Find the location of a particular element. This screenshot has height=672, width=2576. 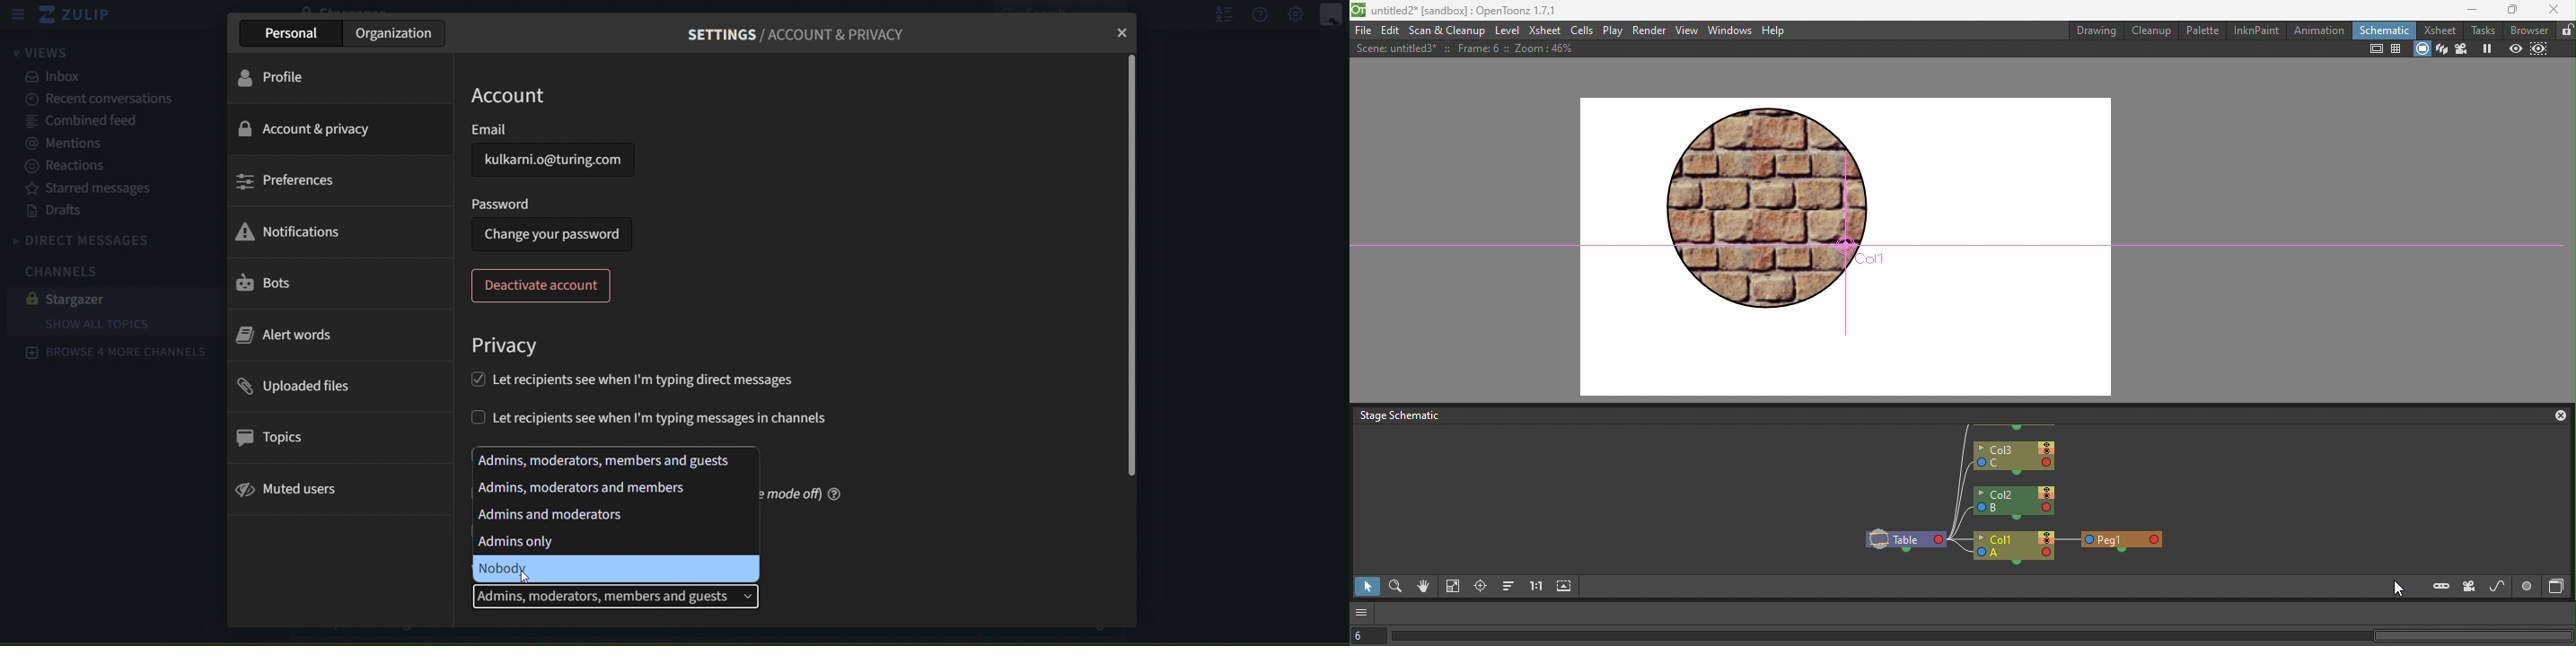

sidebar is located at coordinates (17, 15).